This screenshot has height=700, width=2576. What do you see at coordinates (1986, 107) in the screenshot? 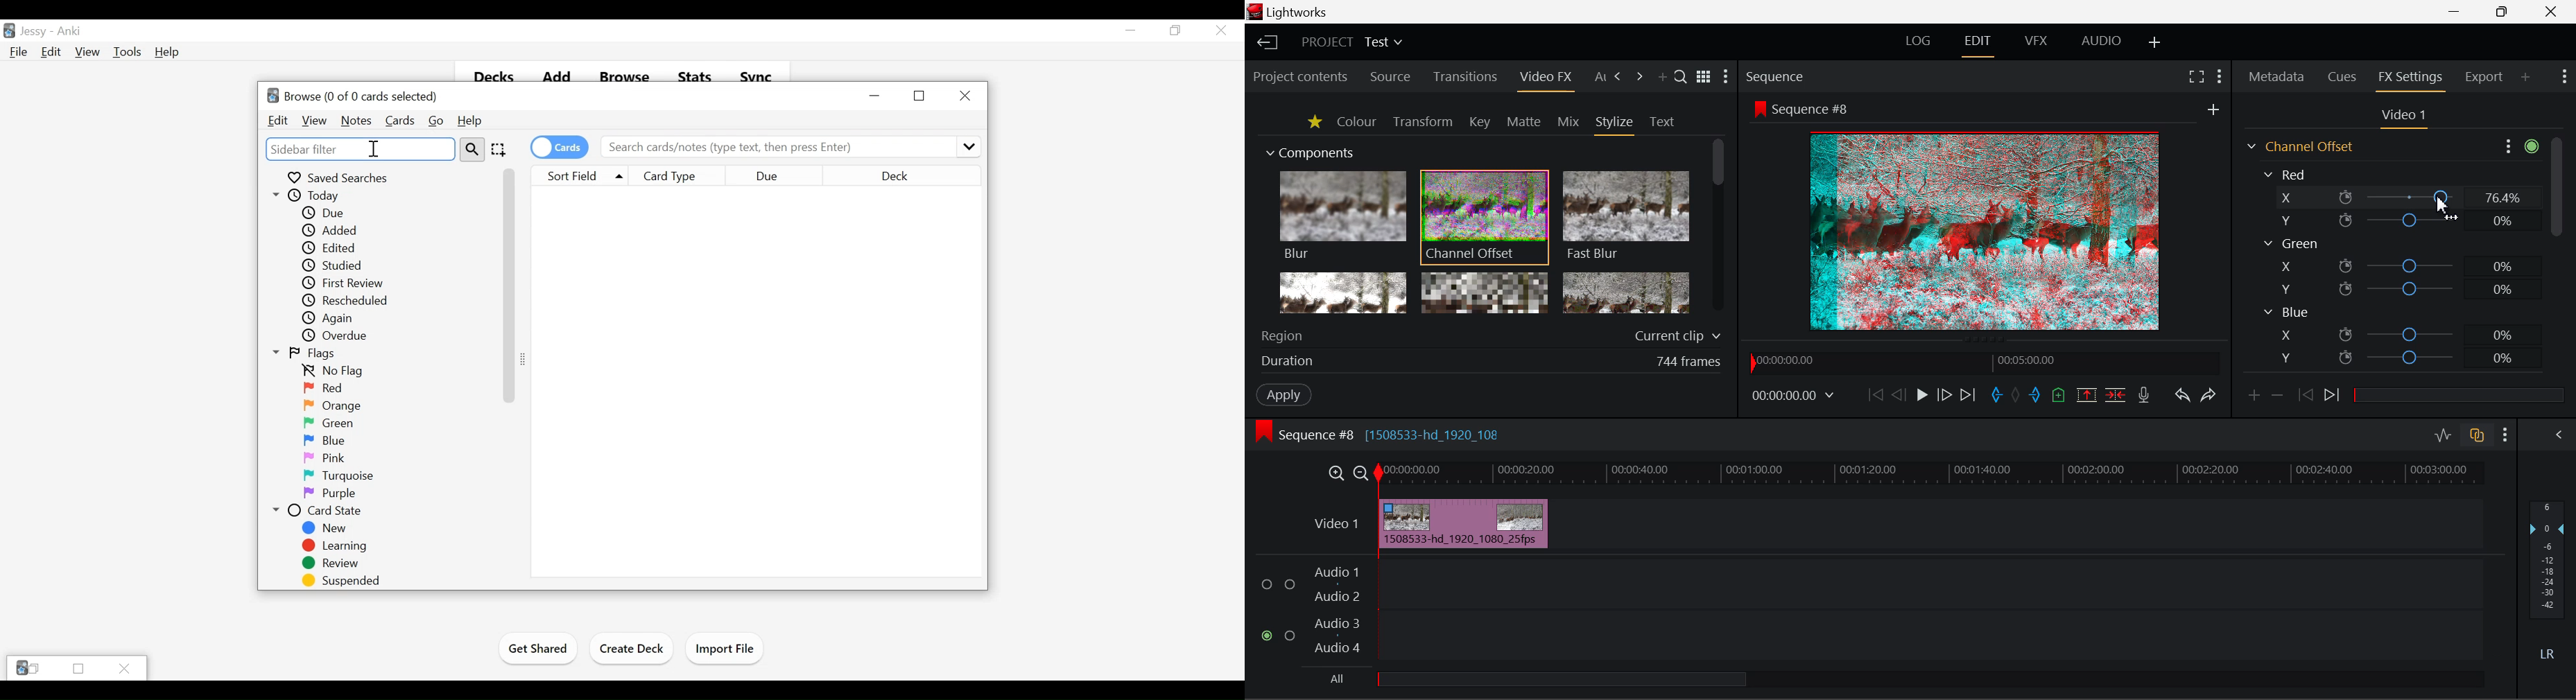
I see `Sequence Preview Screen Section` at bounding box center [1986, 107].